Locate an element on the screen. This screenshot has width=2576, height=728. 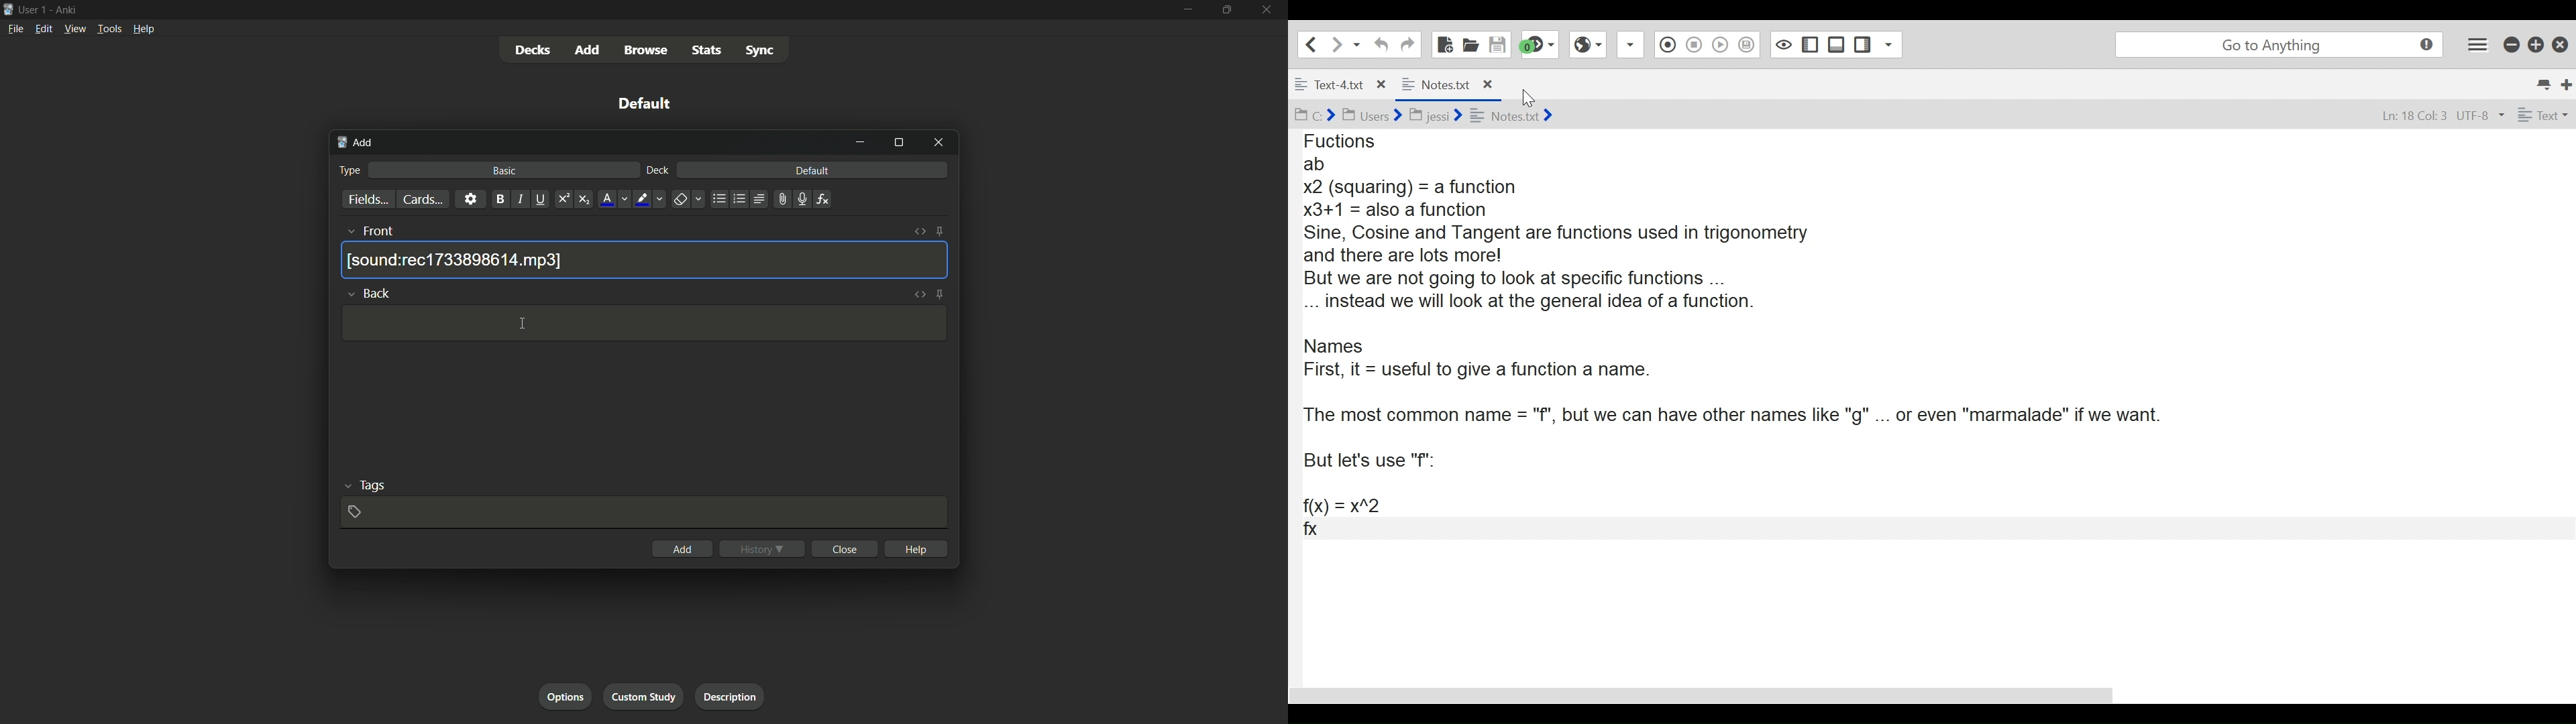
view menu is located at coordinates (75, 29).